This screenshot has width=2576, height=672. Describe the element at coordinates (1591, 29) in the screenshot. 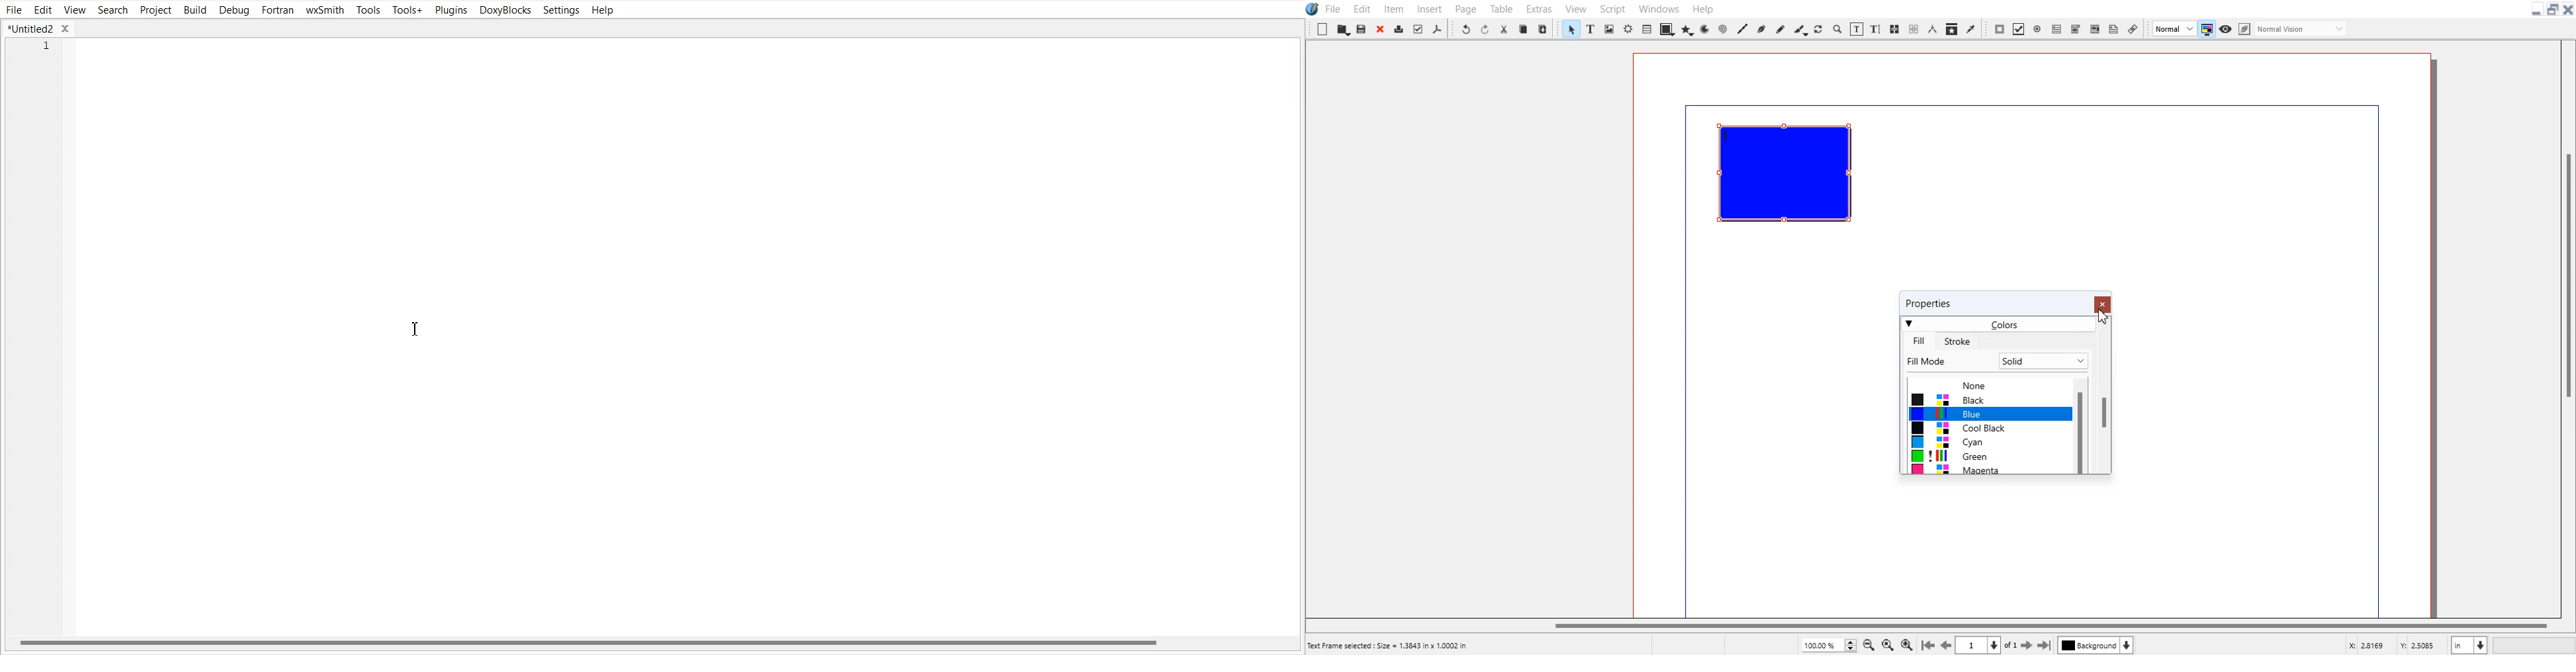

I see `Text Frame` at that location.